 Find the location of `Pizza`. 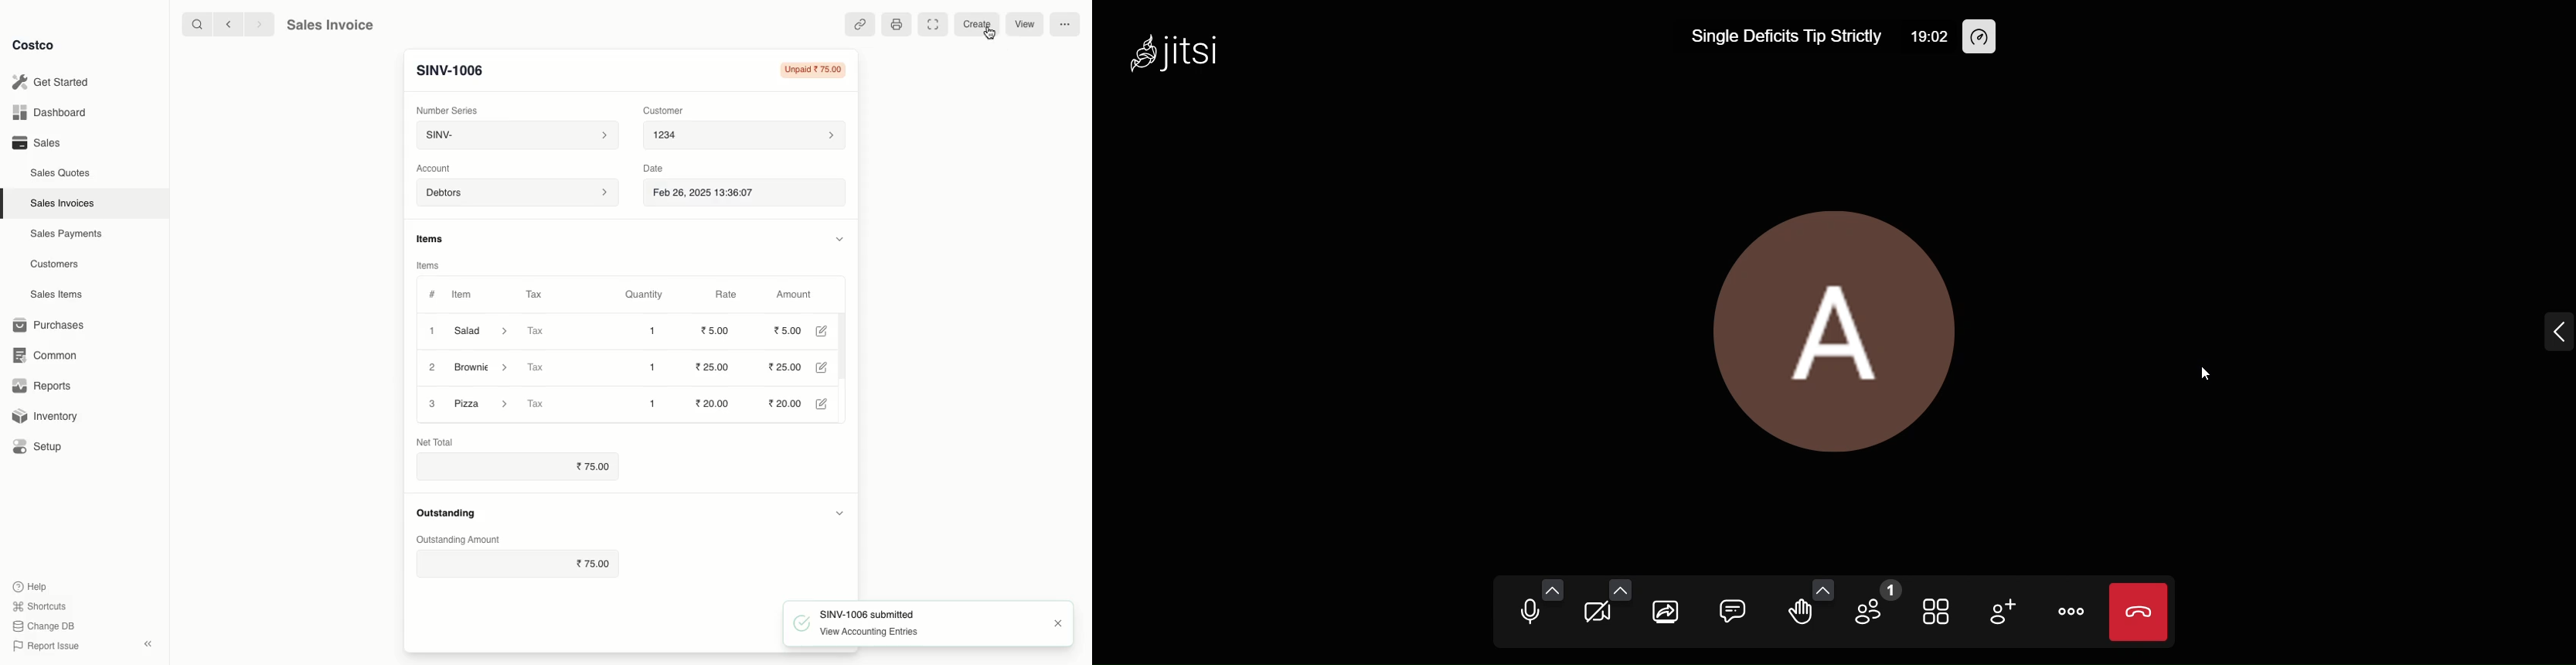

Pizza is located at coordinates (482, 405).